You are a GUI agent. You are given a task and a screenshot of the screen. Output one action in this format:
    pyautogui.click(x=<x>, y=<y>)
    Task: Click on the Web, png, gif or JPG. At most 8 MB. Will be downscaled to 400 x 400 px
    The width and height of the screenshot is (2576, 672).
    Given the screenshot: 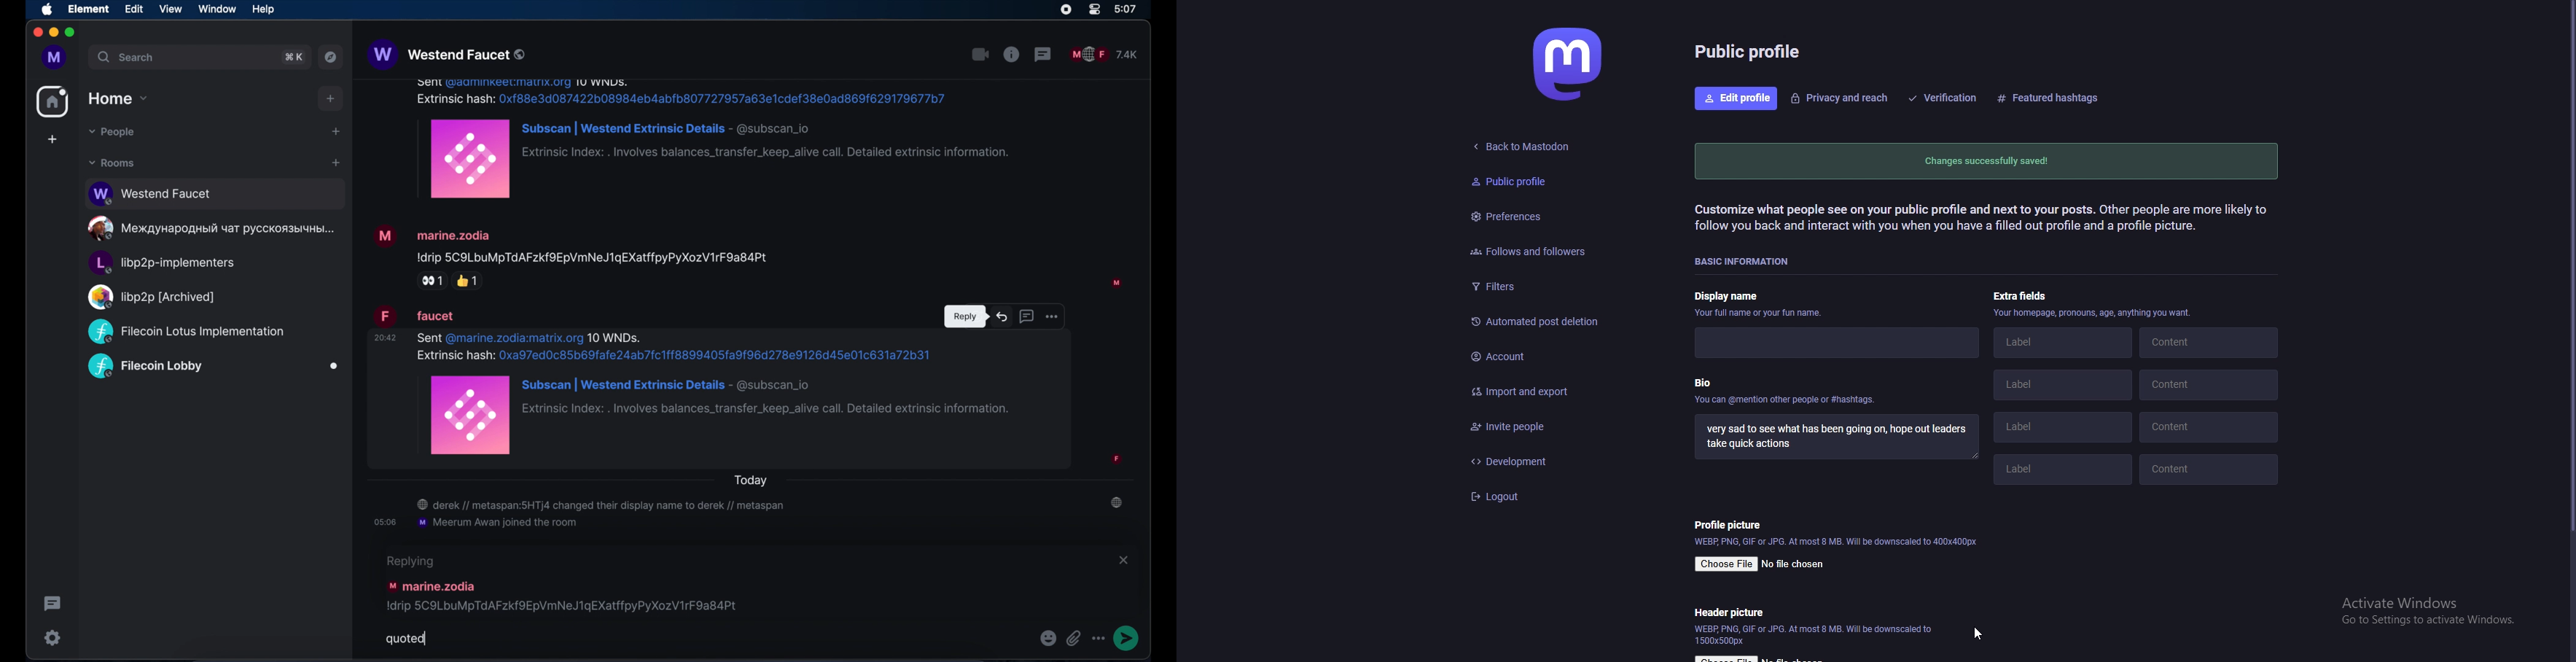 What is the action you would take?
    pyautogui.click(x=1833, y=542)
    